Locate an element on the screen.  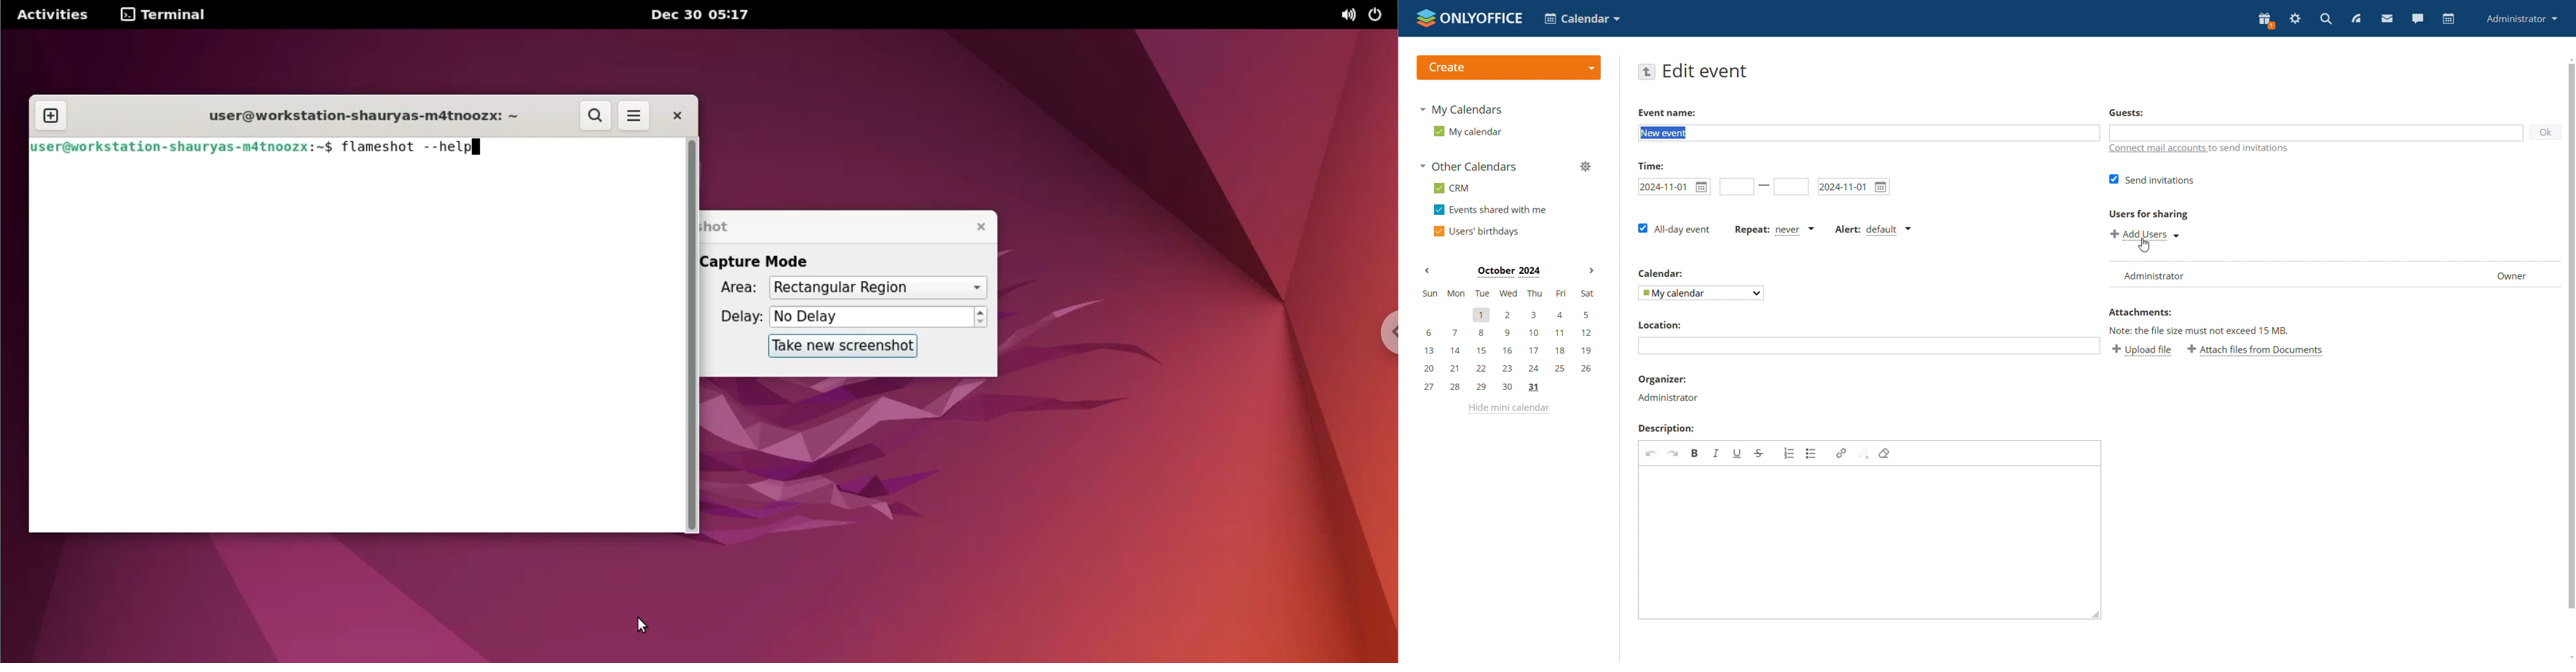
Next month is located at coordinates (1589, 271).